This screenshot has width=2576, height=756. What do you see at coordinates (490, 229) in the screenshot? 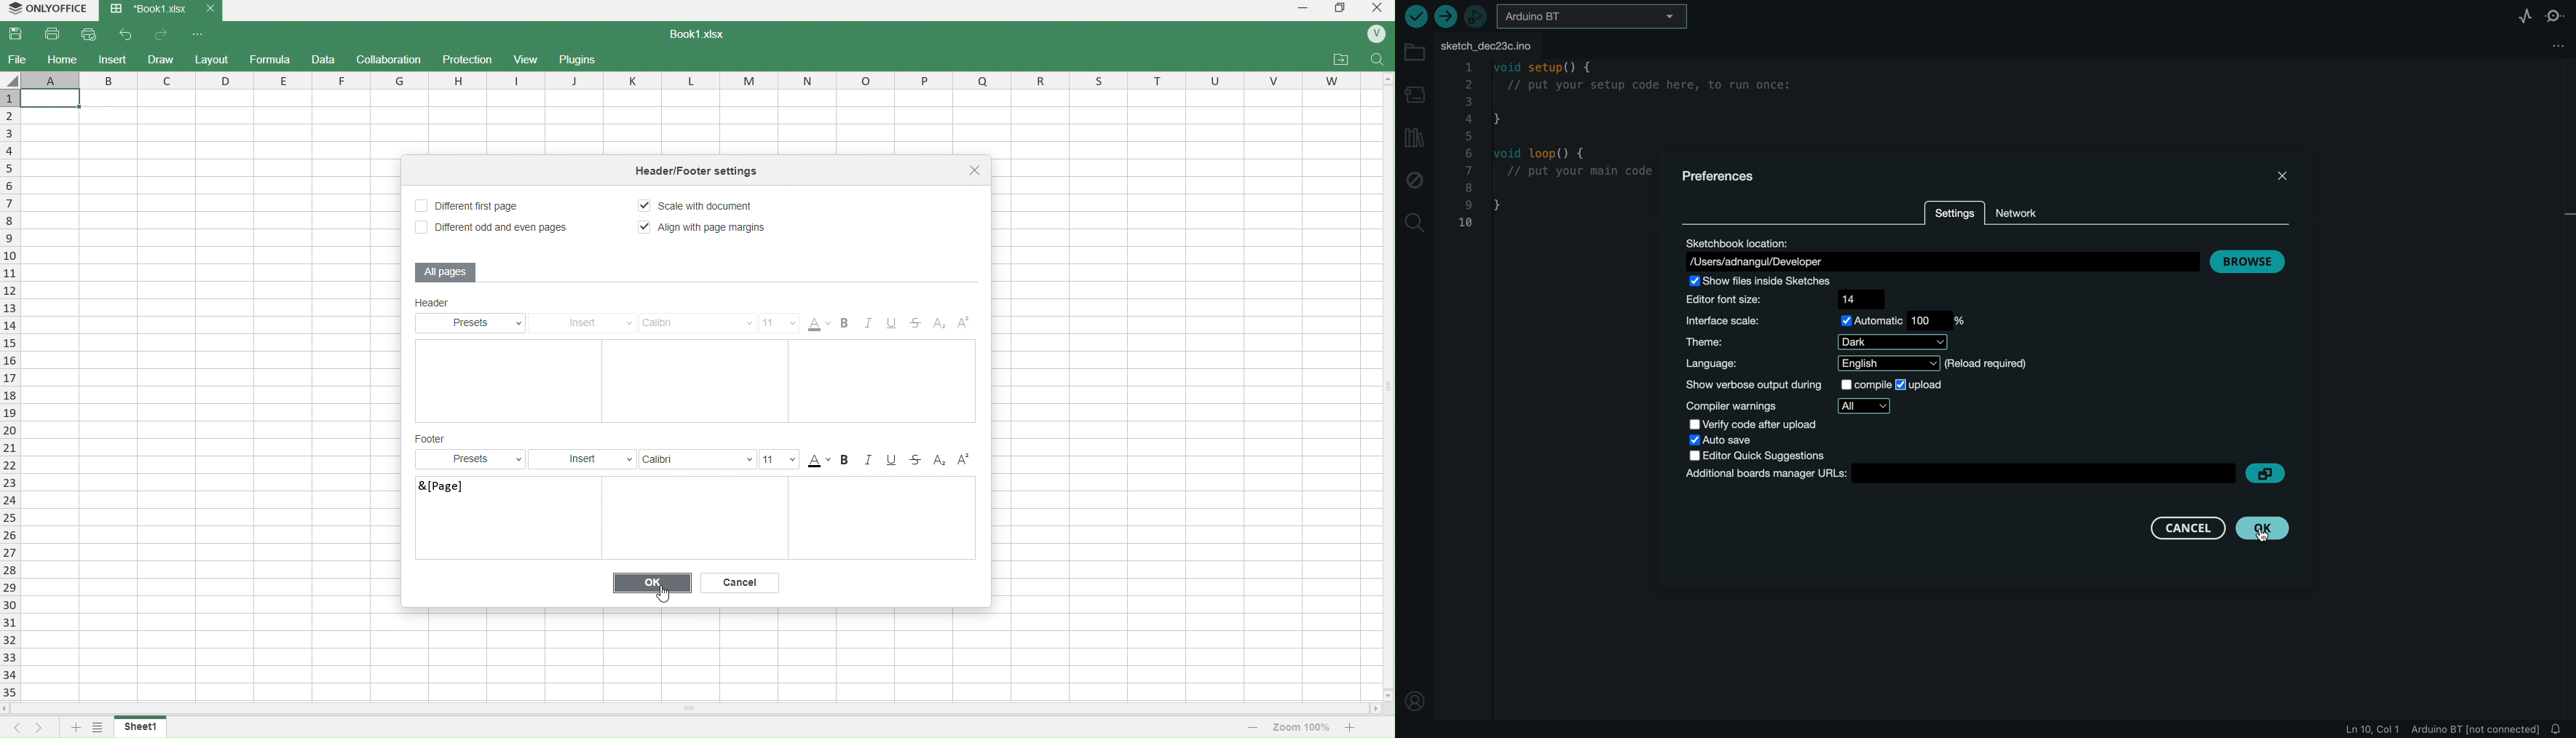
I see `Different odd and even pages` at bounding box center [490, 229].